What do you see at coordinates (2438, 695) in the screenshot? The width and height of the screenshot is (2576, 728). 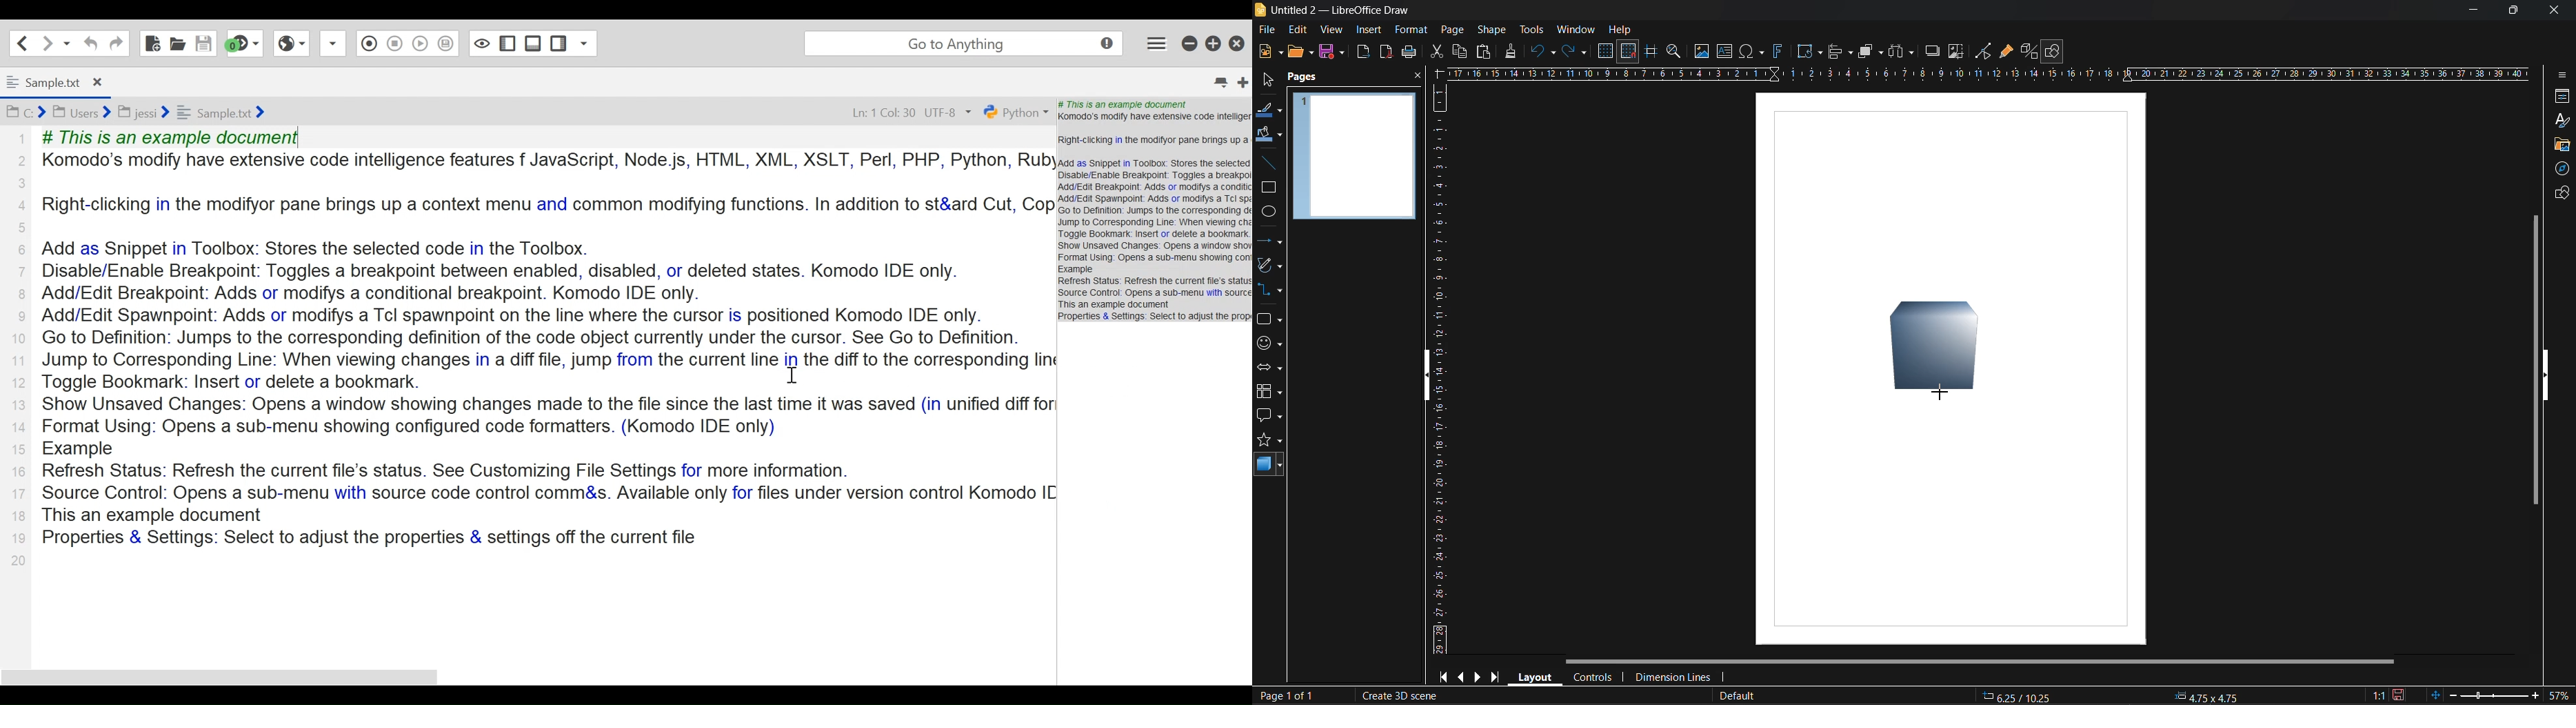 I see `fit to window` at bounding box center [2438, 695].